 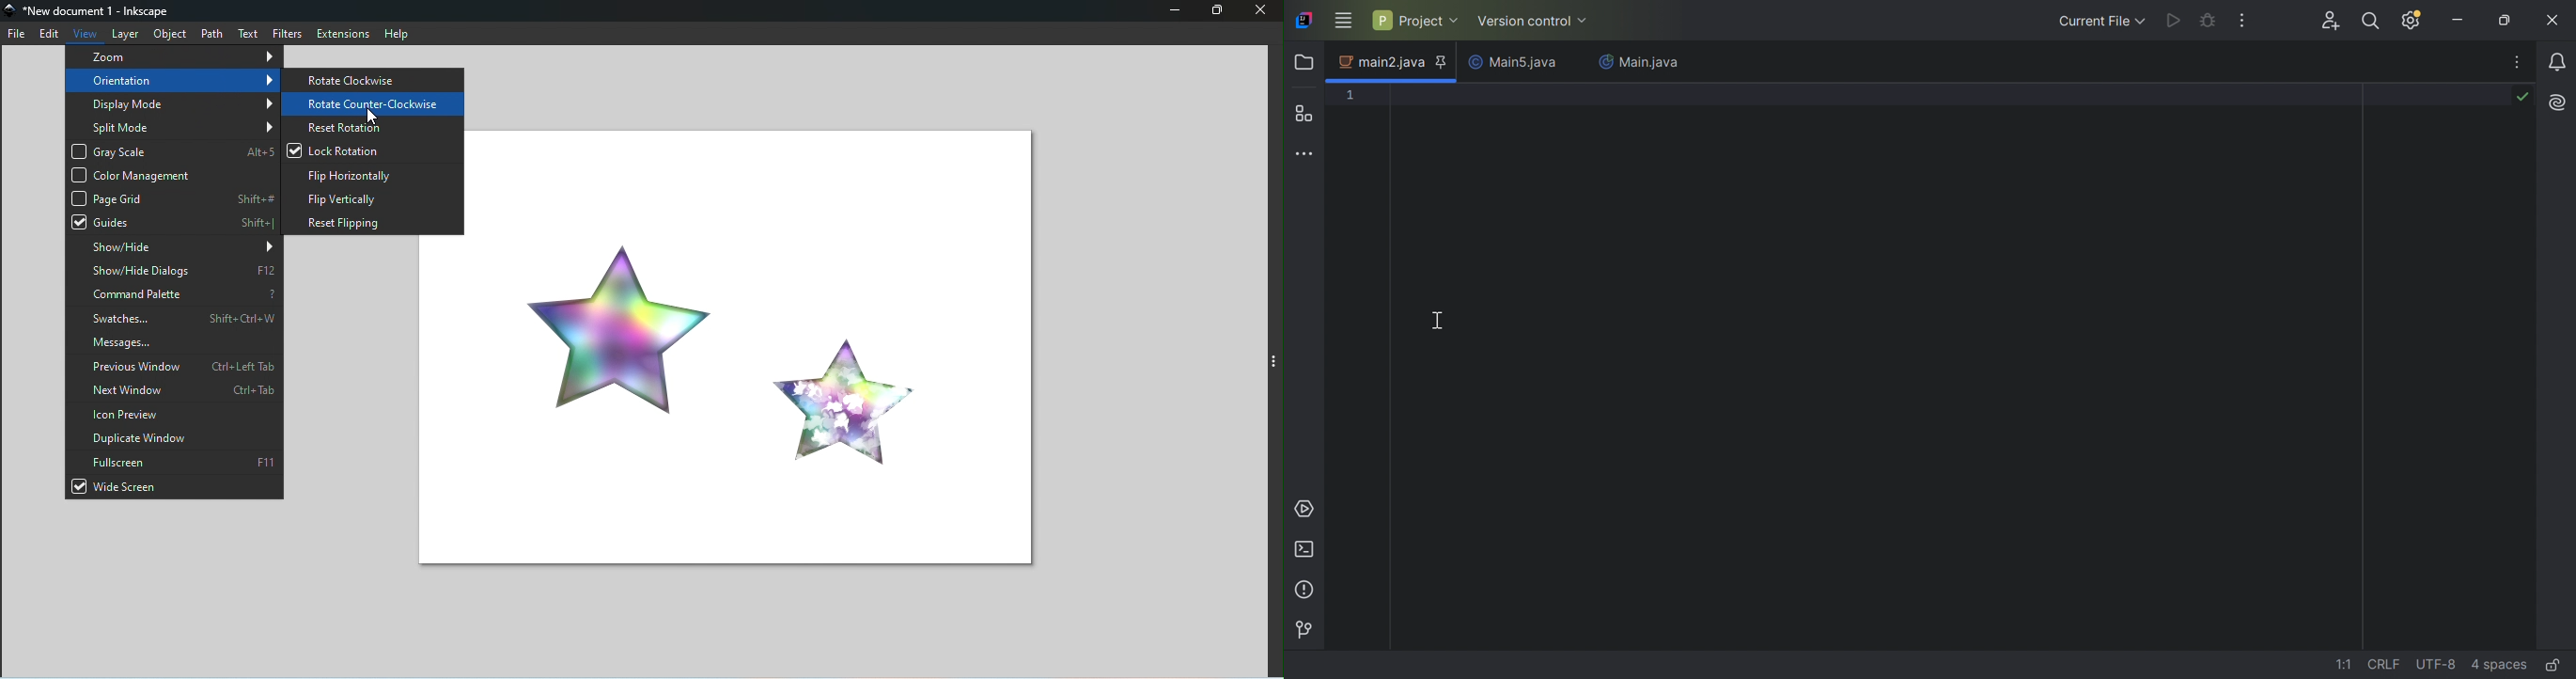 I want to click on Flip horizontally, so click(x=369, y=197).